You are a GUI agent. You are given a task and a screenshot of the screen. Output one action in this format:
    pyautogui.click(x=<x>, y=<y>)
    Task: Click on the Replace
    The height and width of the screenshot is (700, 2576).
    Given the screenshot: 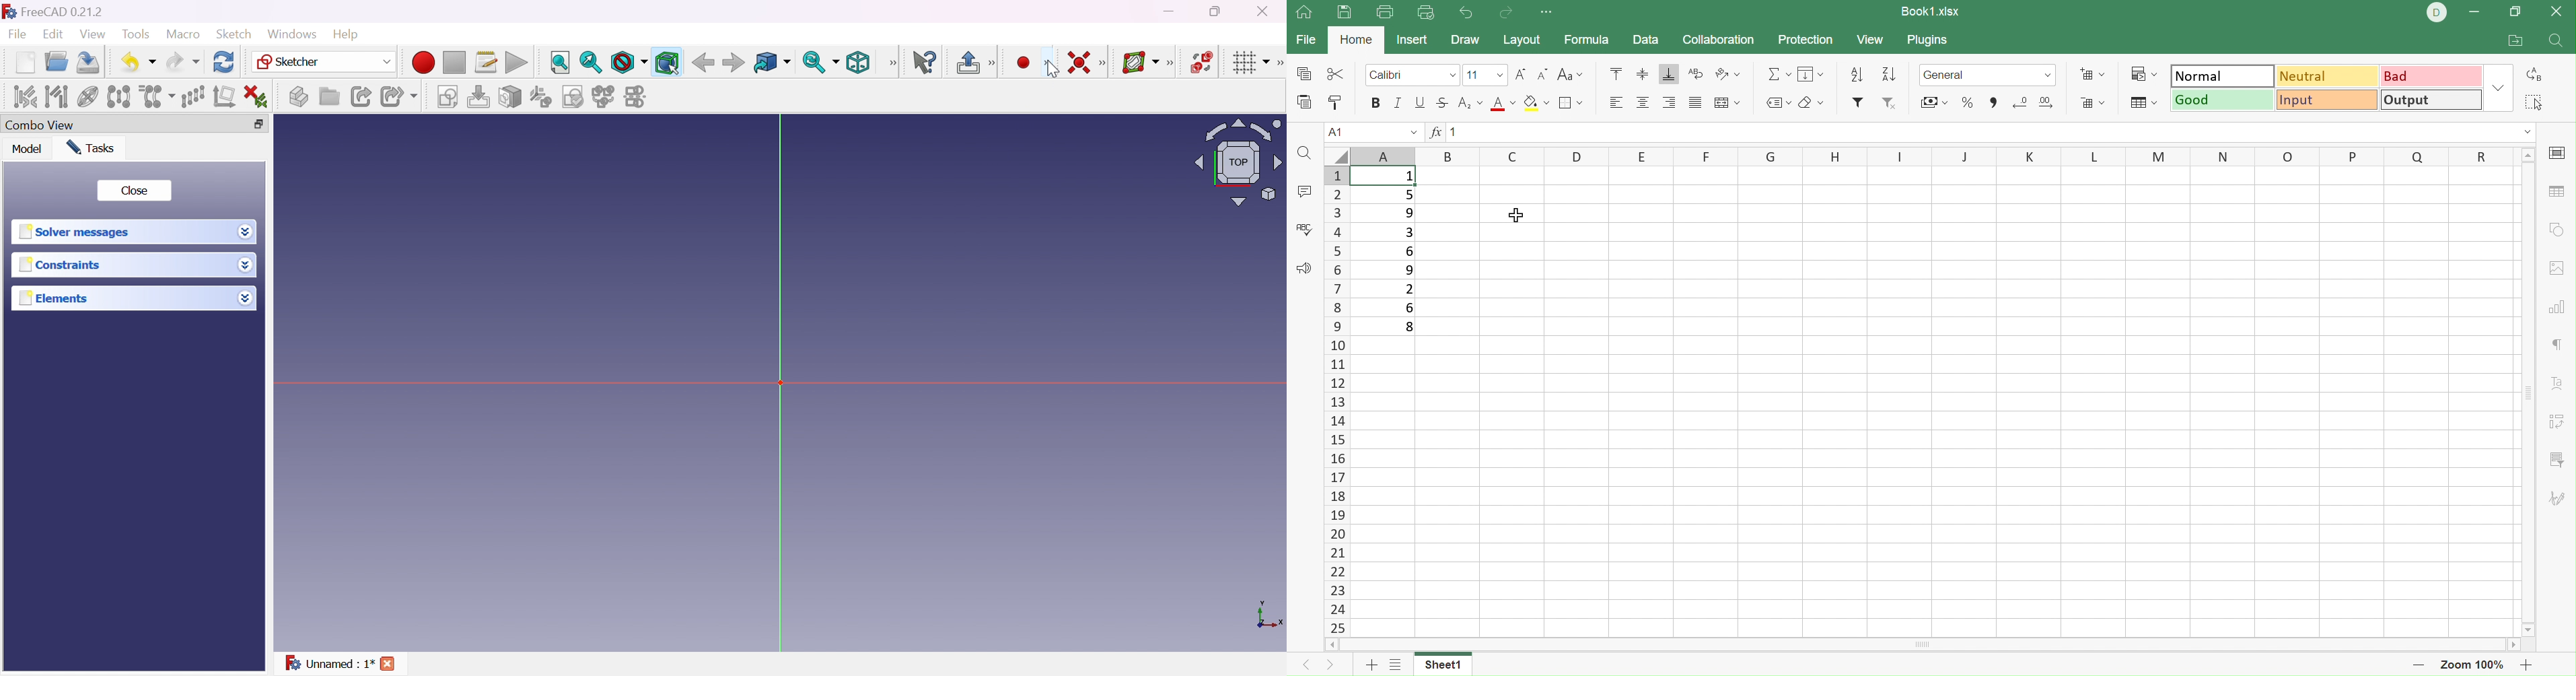 What is the action you would take?
    pyautogui.click(x=2538, y=73)
    